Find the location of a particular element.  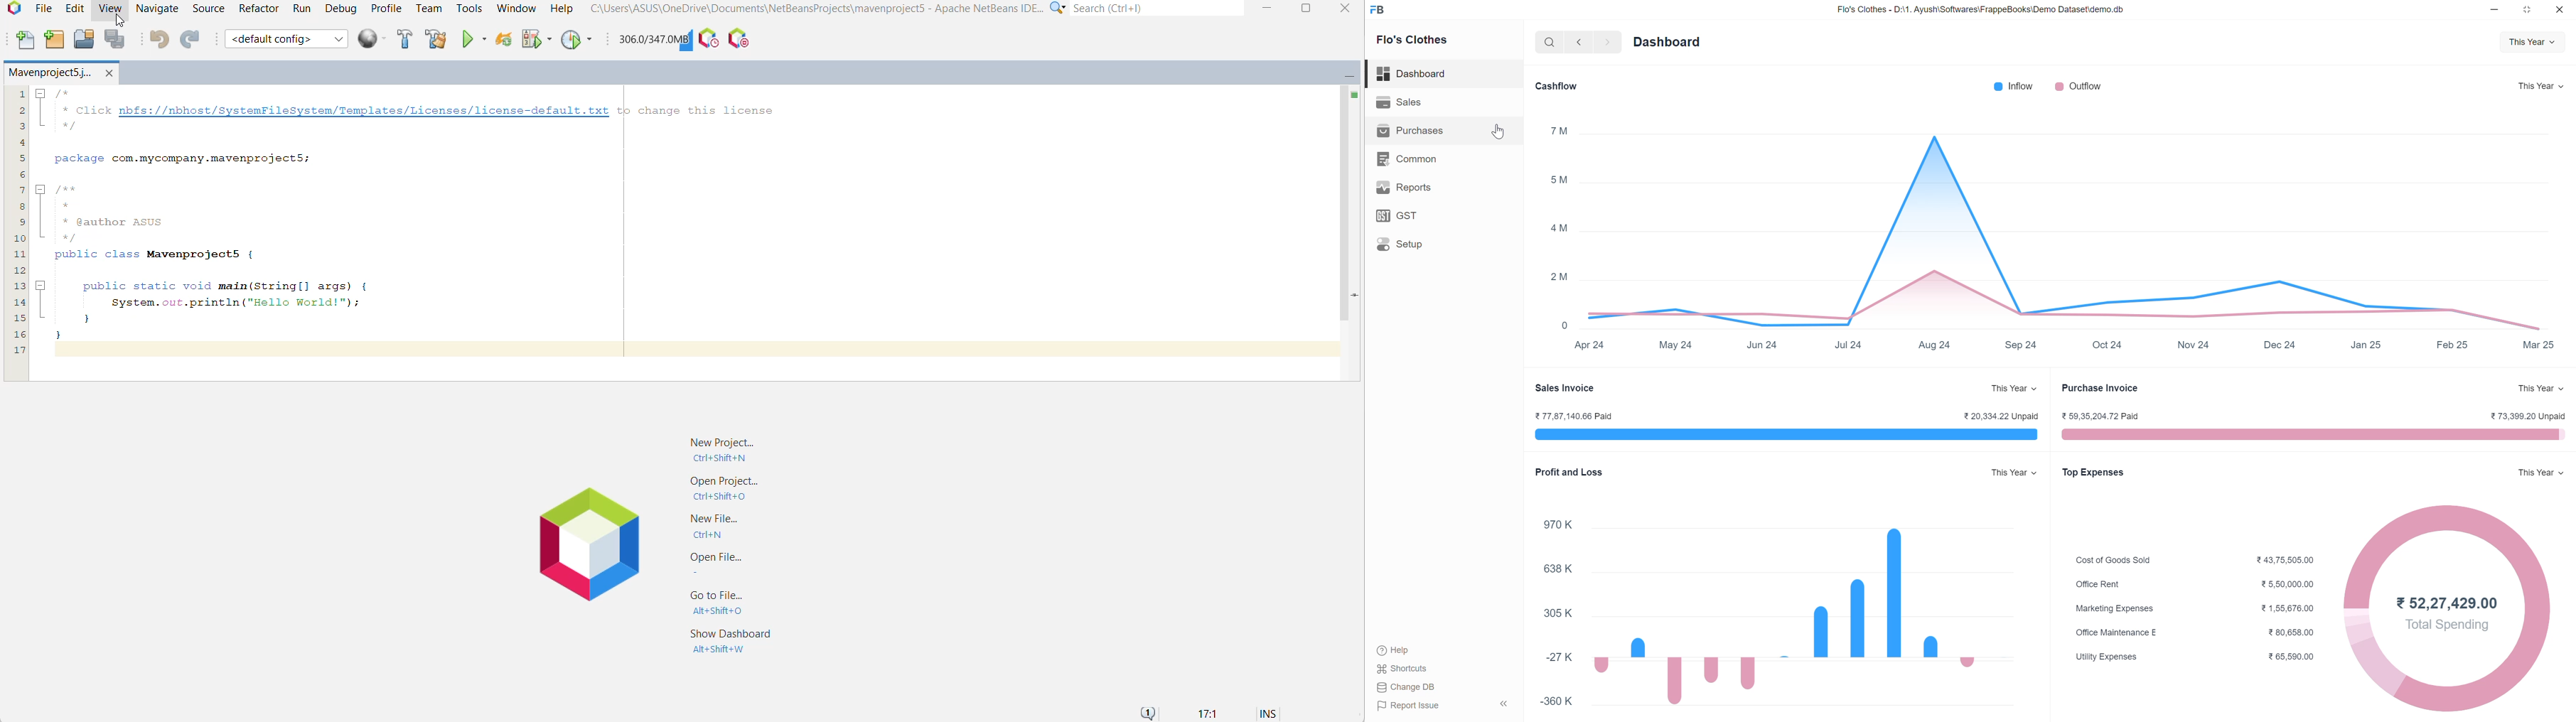

y-axis label  M is located at coordinates (1562, 225).